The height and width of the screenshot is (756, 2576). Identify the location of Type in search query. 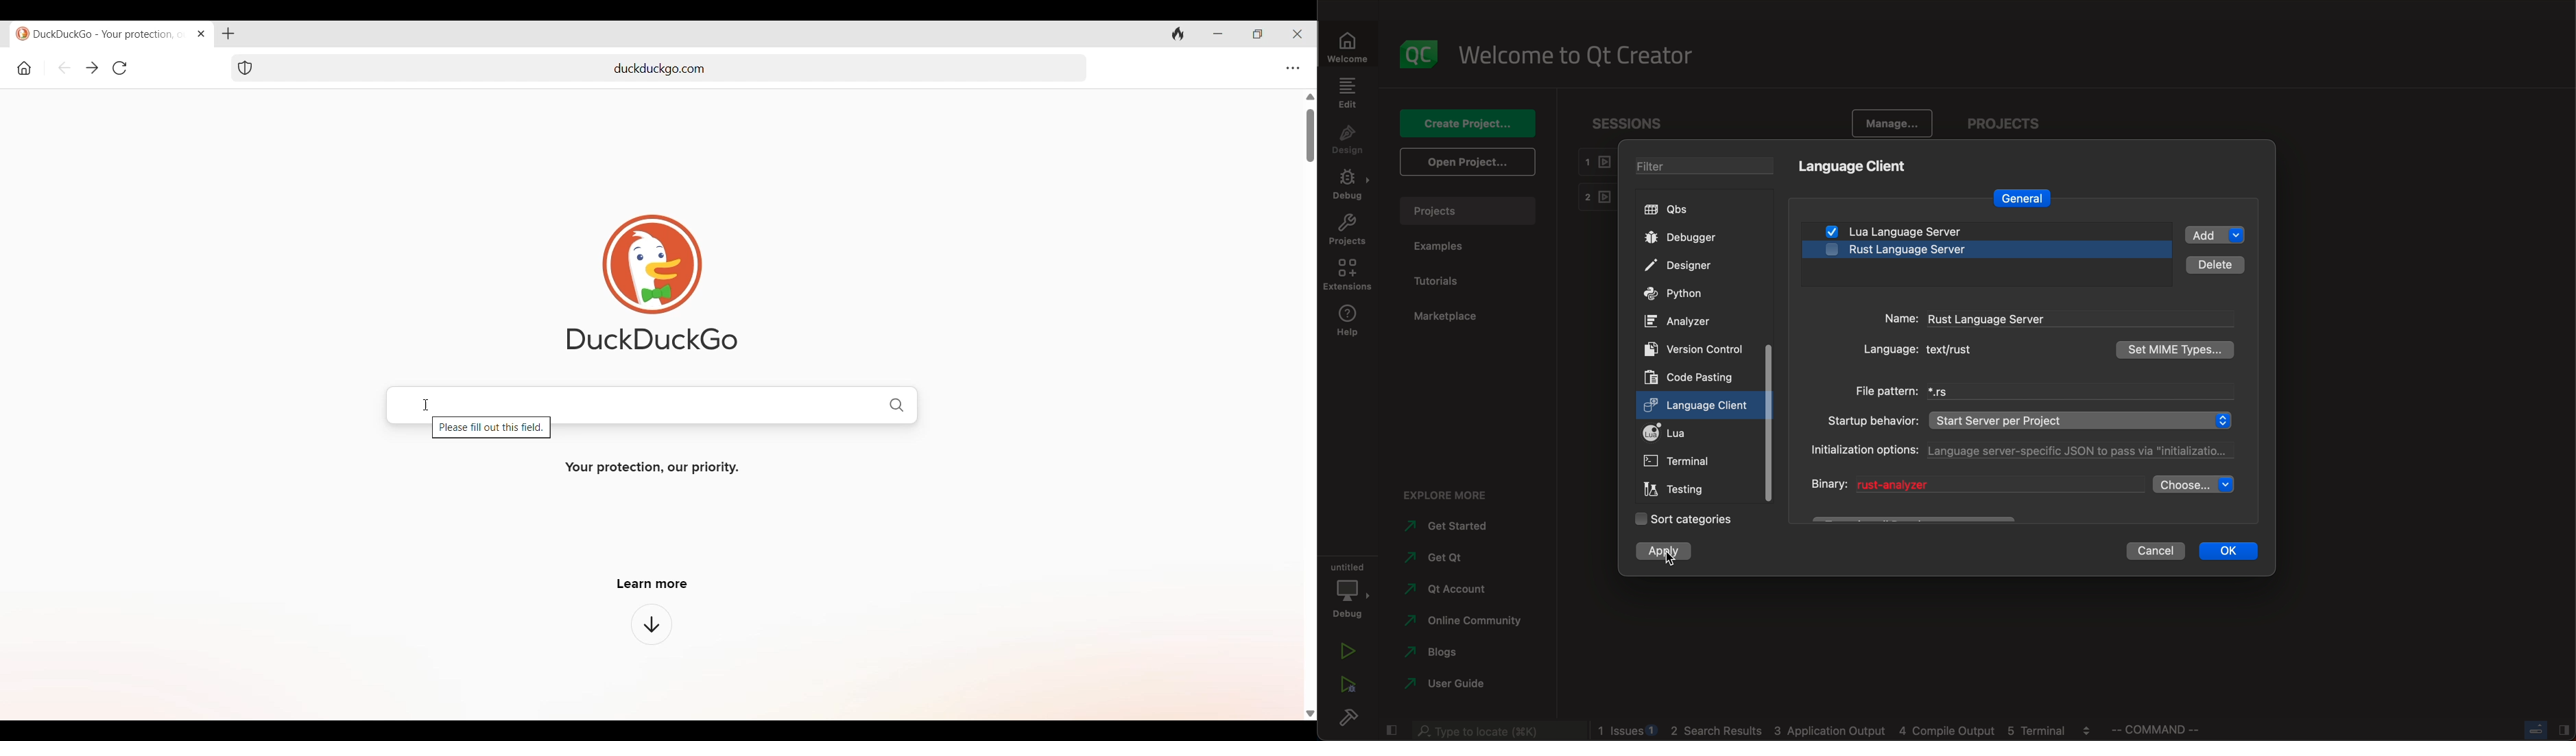
(652, 403).